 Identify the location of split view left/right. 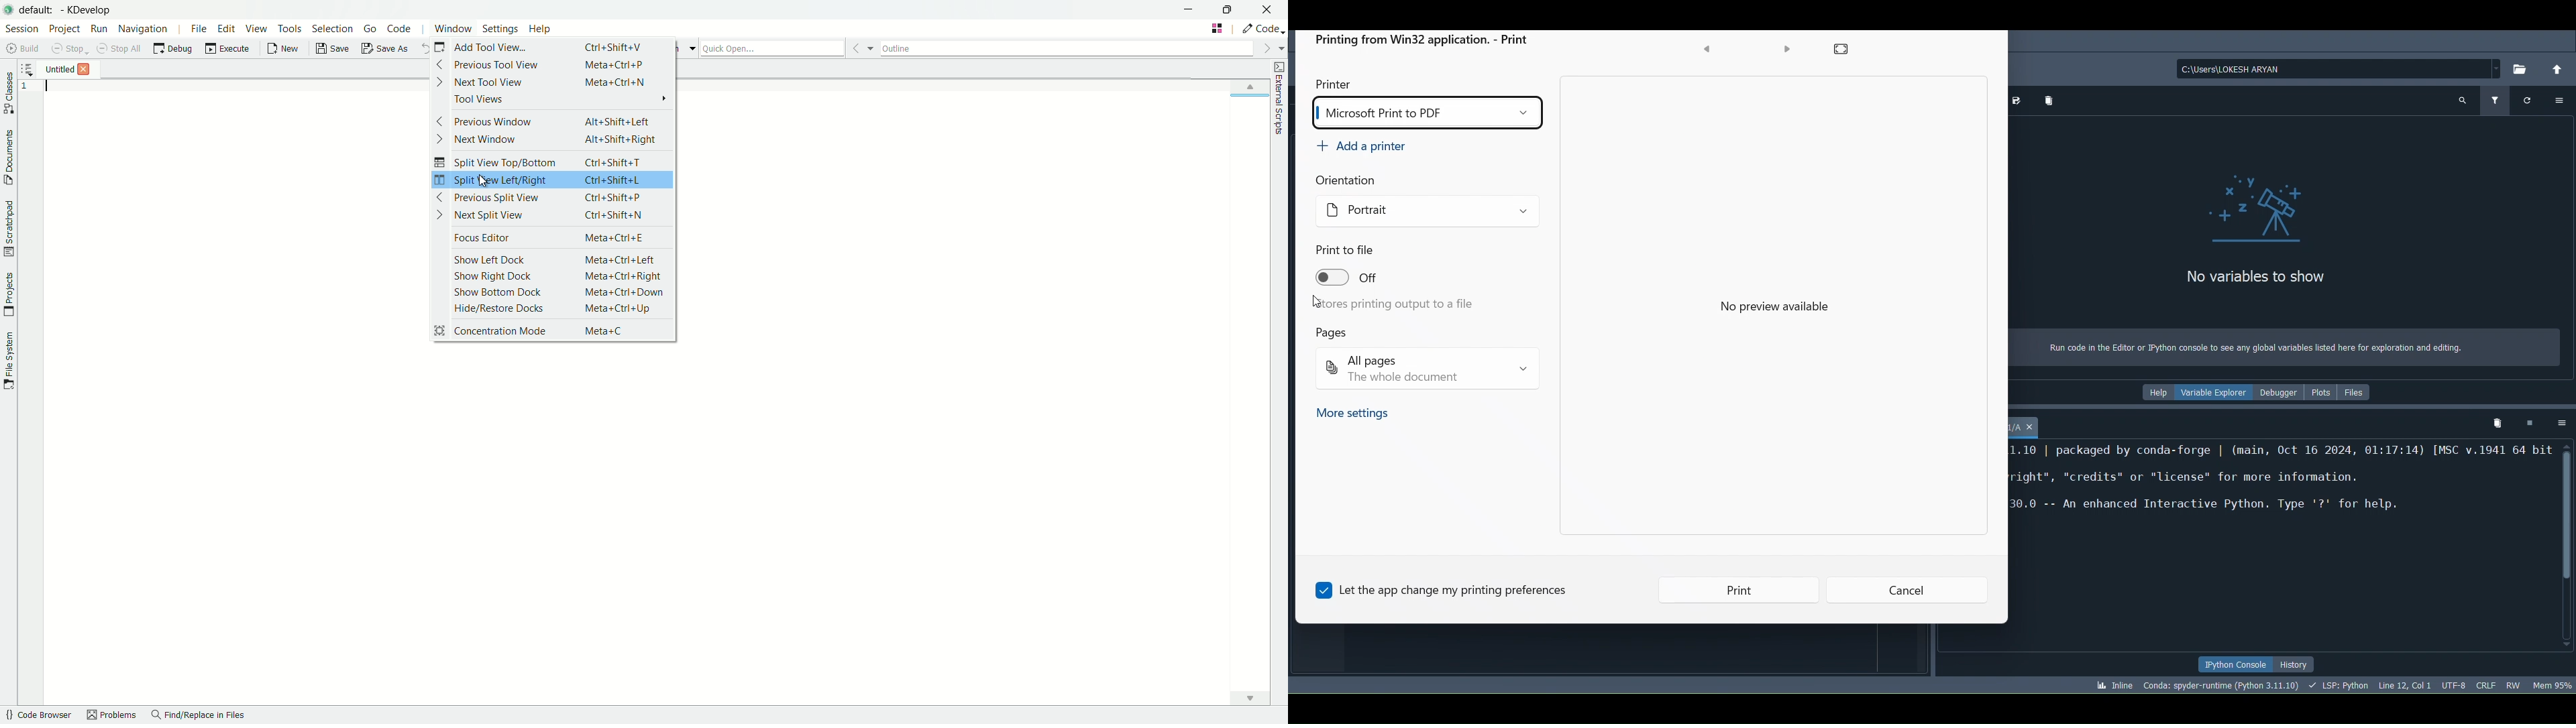
(494, 180).